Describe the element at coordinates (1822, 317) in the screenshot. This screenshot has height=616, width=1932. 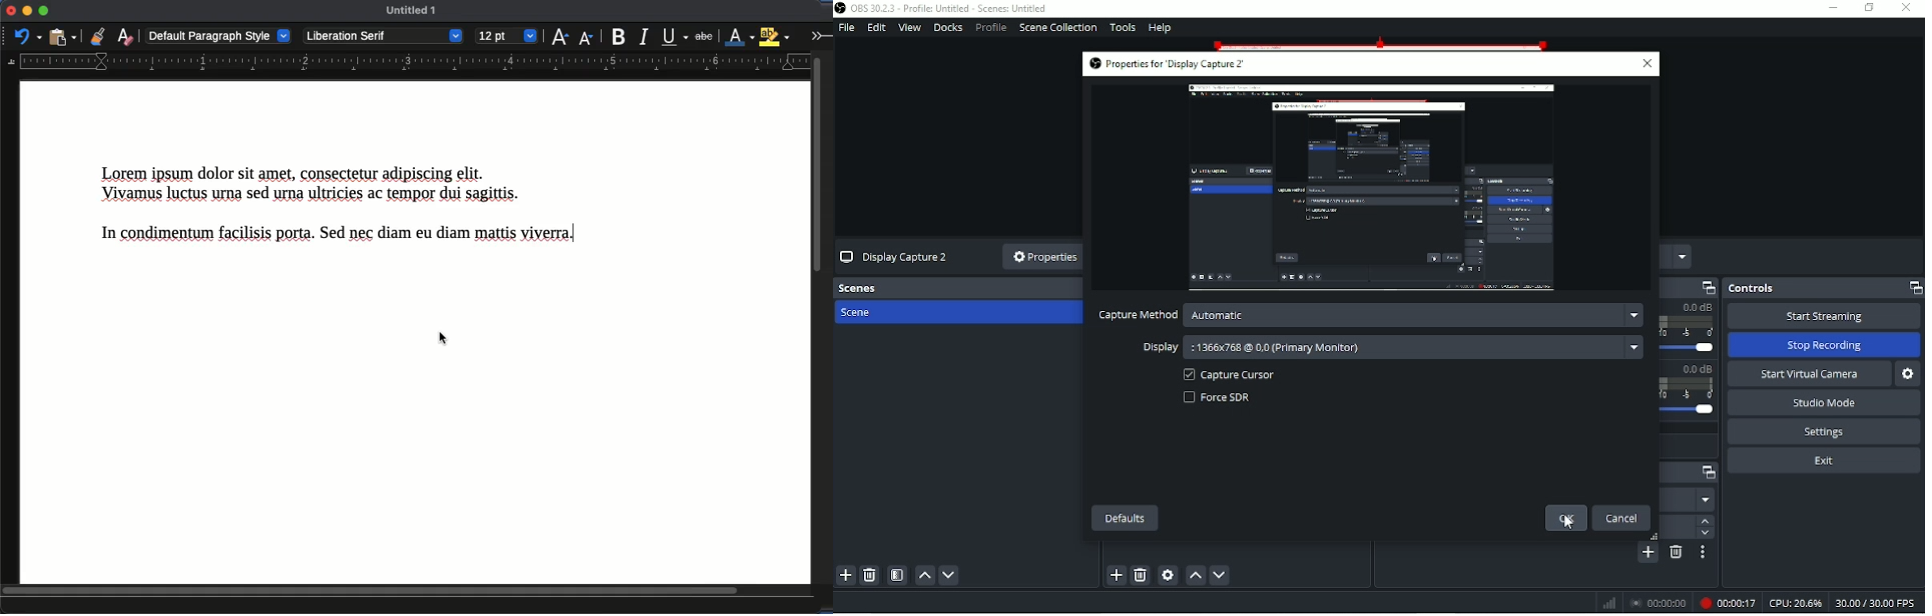
I see `Start streaming` at that location.